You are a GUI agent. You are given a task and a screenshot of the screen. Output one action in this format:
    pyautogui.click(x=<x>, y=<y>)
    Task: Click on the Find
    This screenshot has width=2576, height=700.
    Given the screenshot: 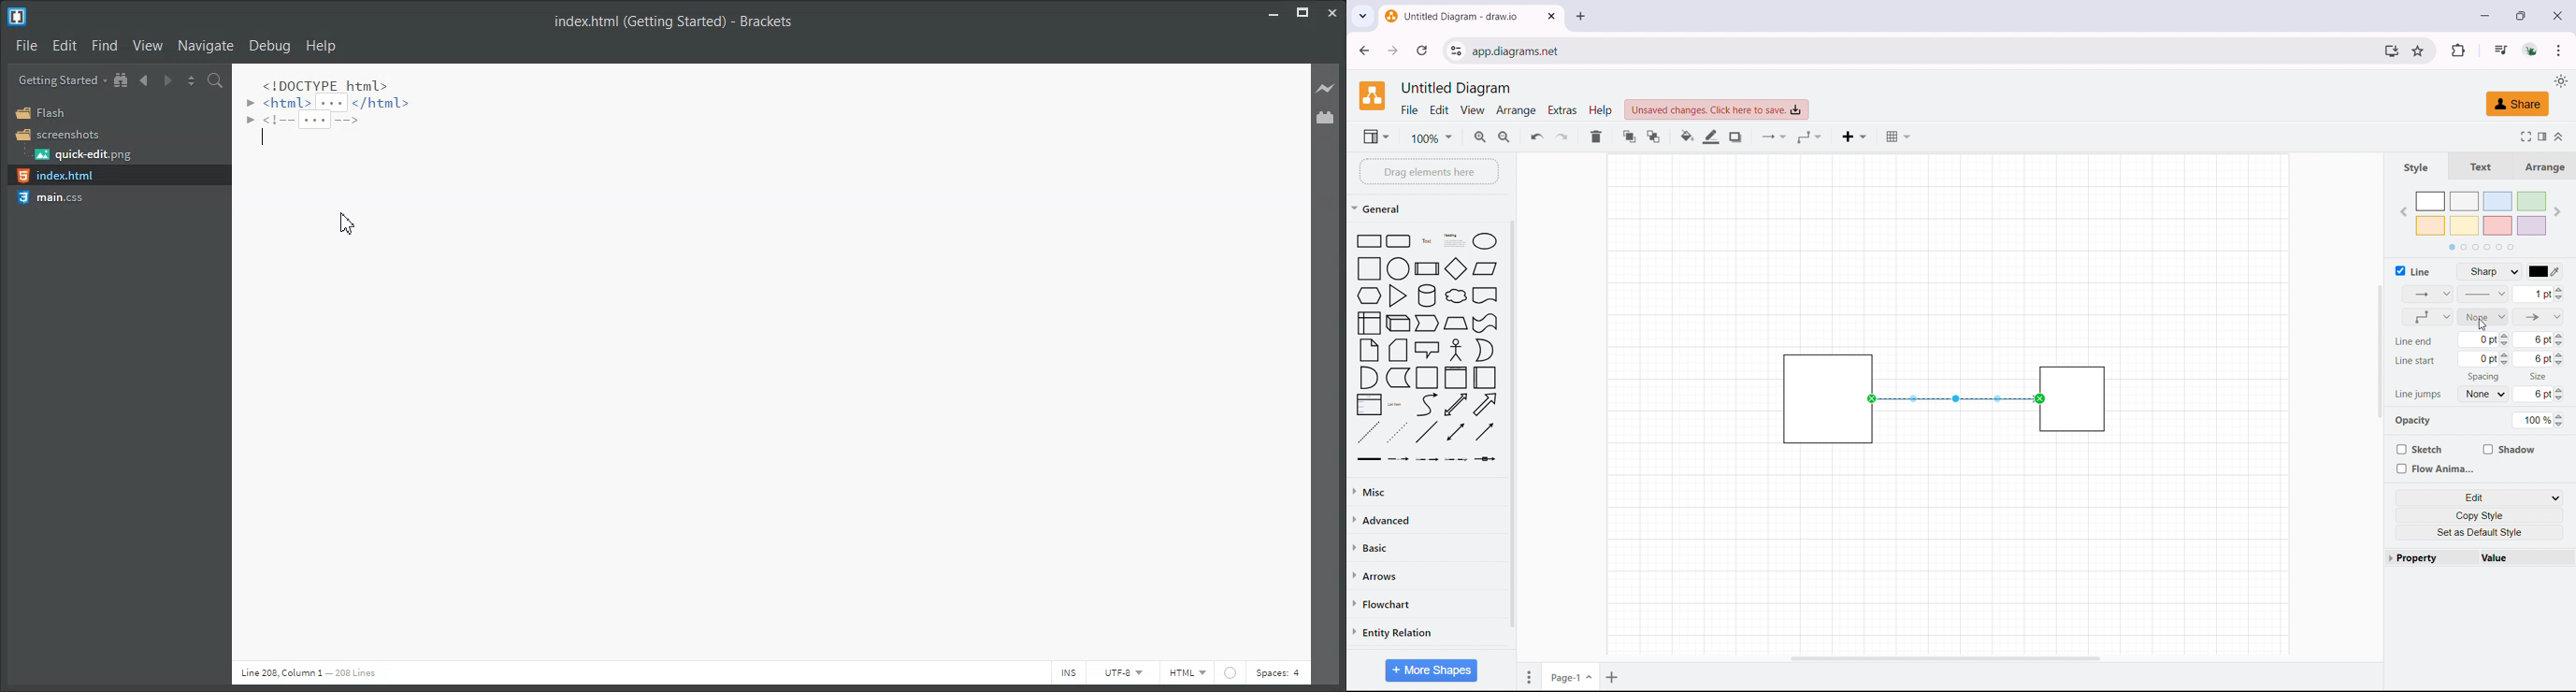 What is the action you would take?
    pyautogui.click(x=104, y=45)
    